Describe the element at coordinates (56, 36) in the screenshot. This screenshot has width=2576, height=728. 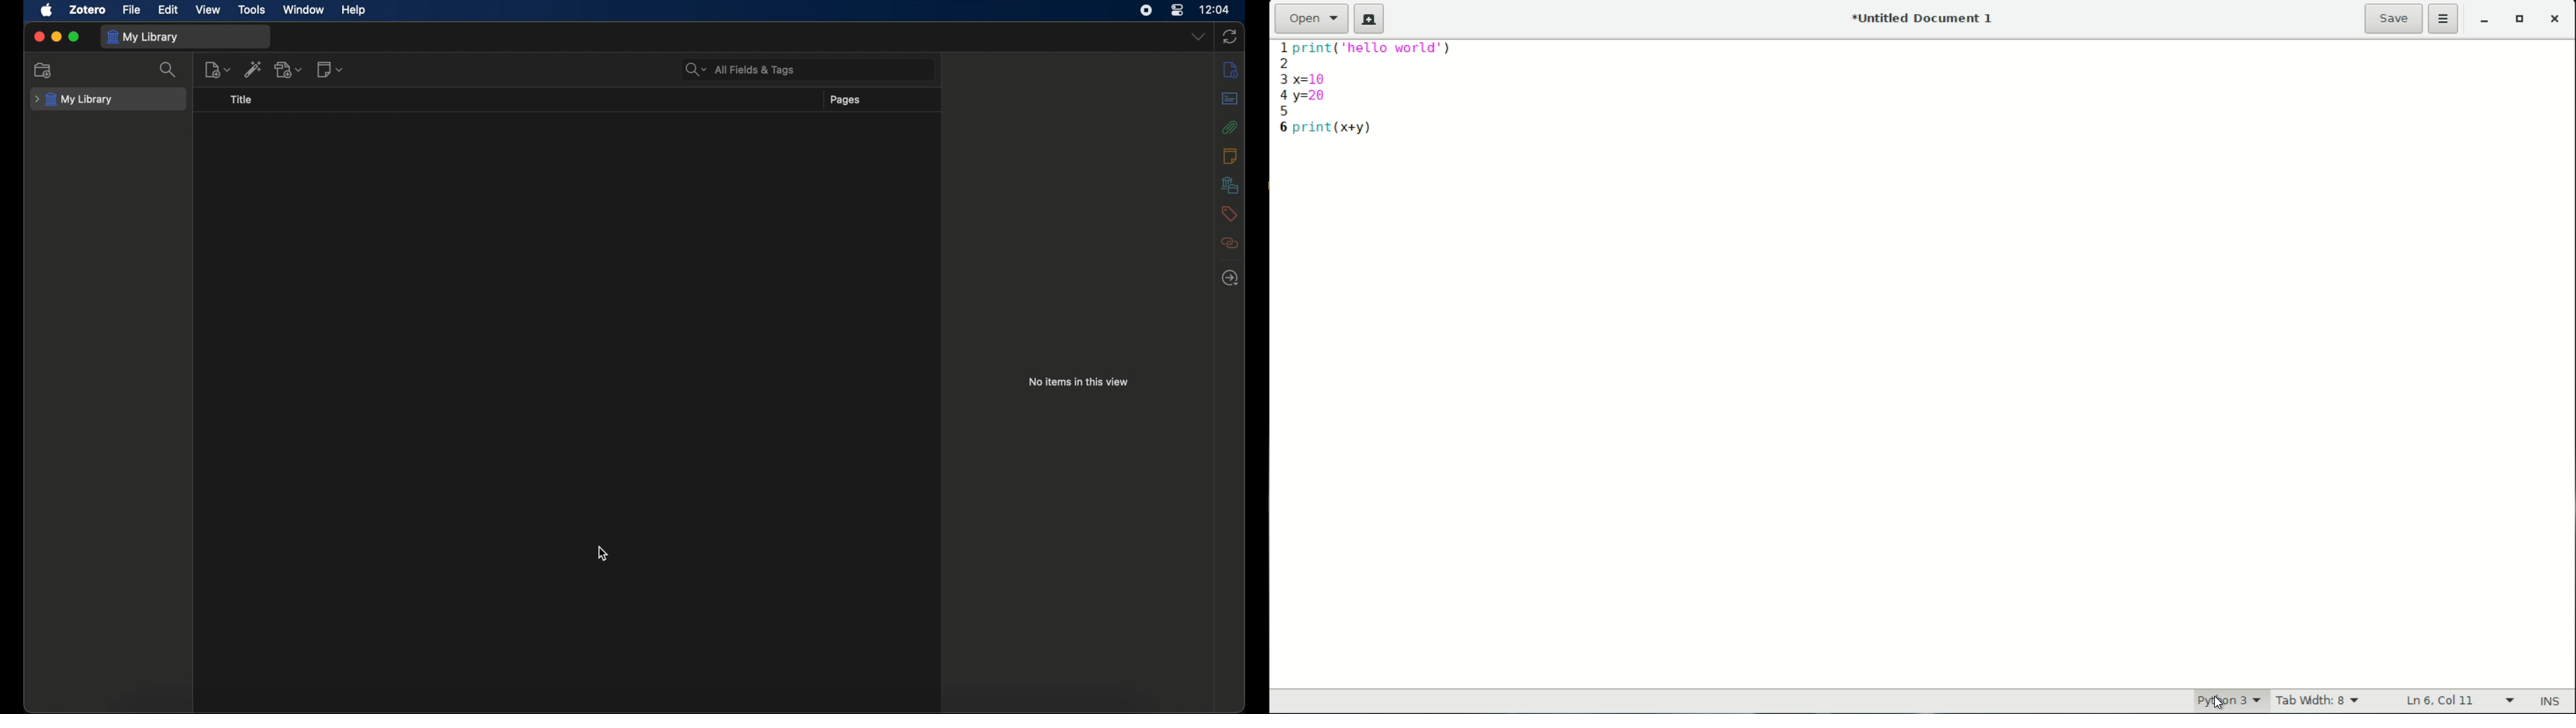
I see `minimize` at that location.